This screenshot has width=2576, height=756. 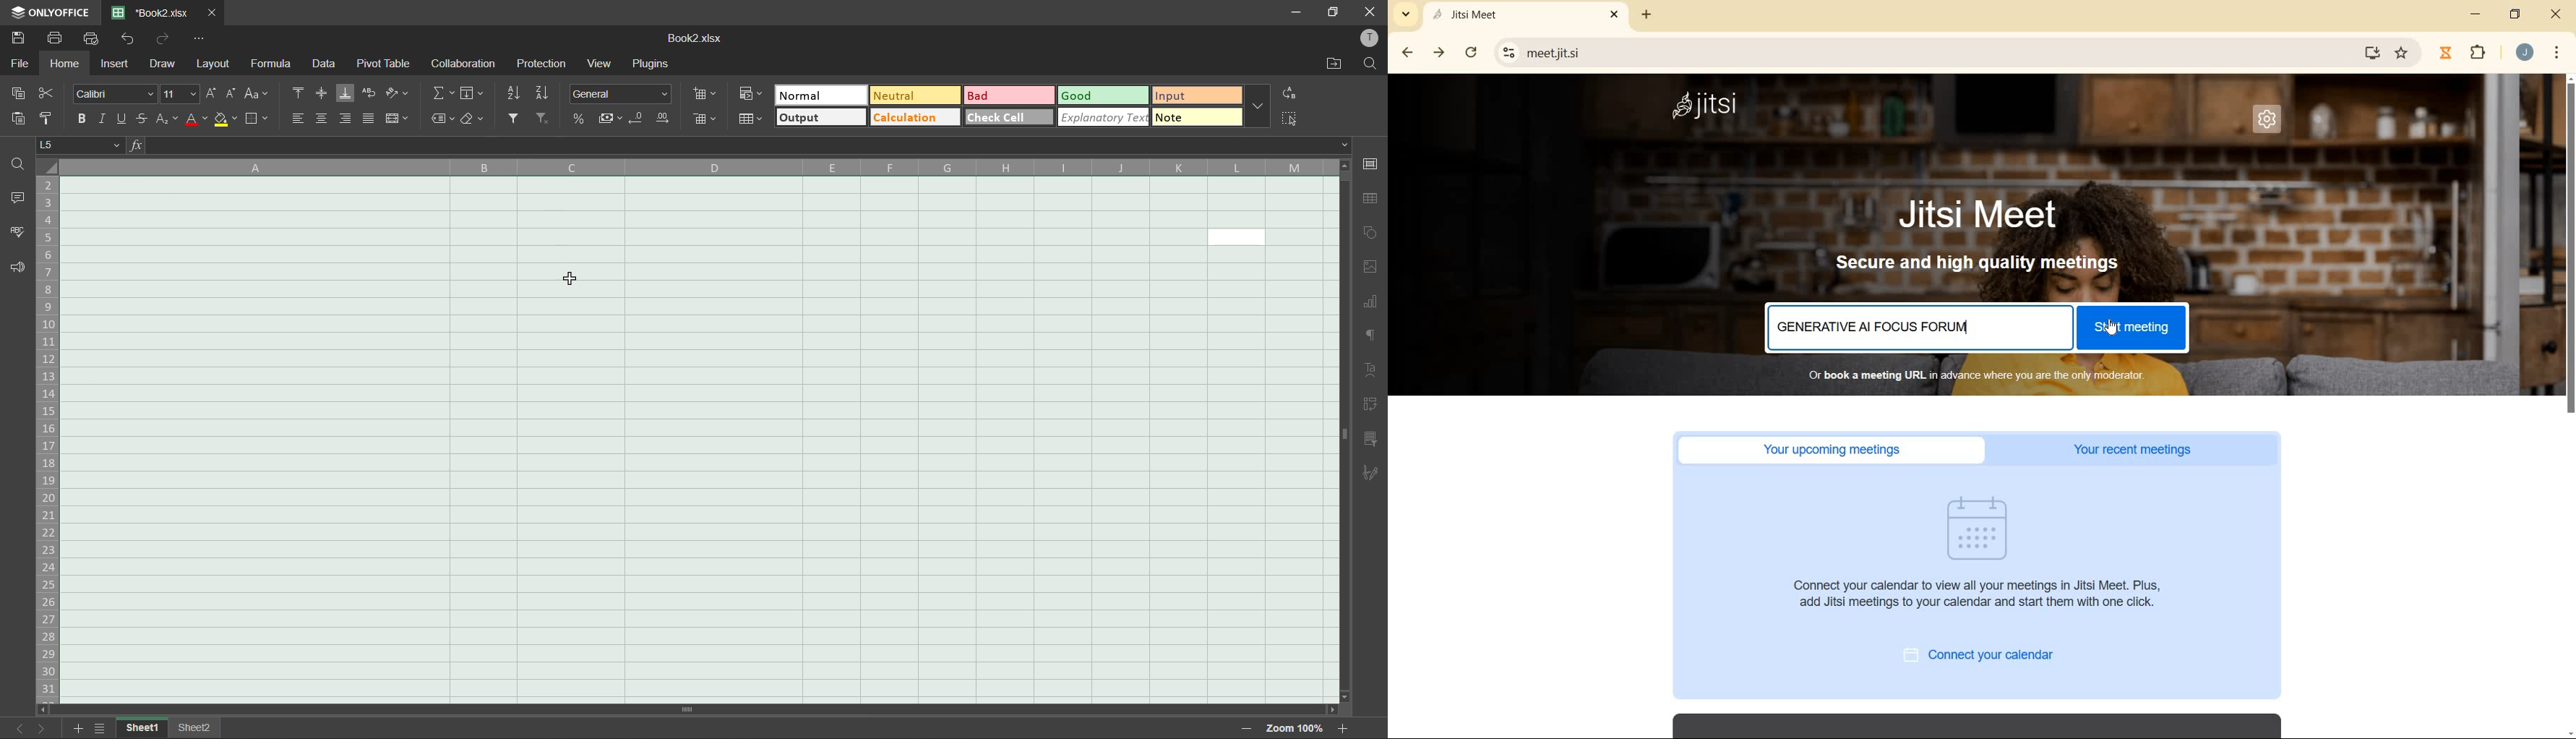 I want to click on orientation, so click(x=400, y=95).